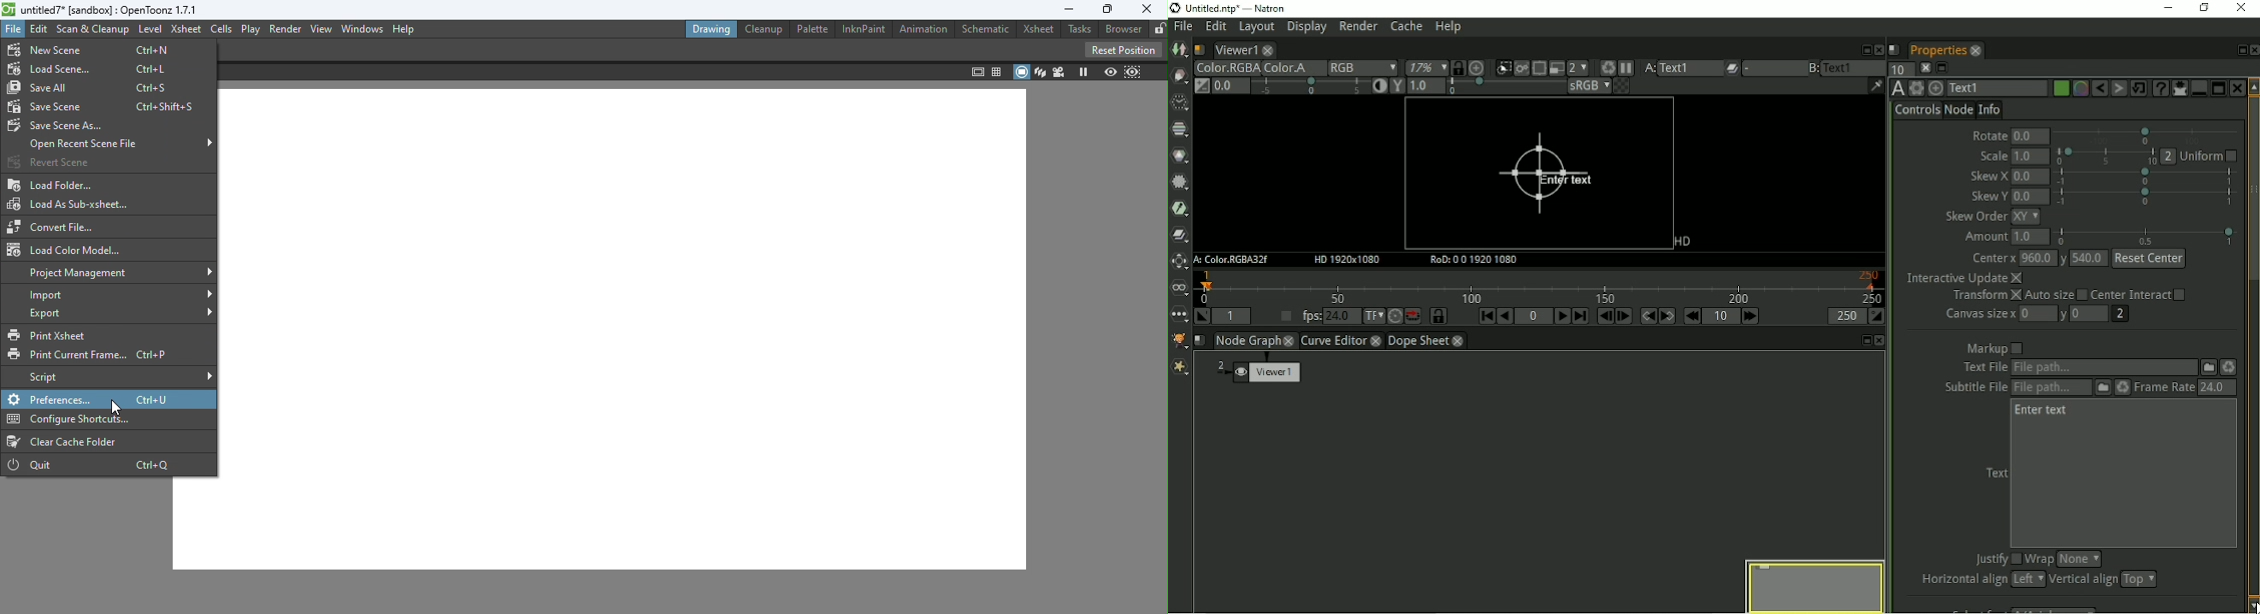  I want to click on Project management, so click(113, 273).